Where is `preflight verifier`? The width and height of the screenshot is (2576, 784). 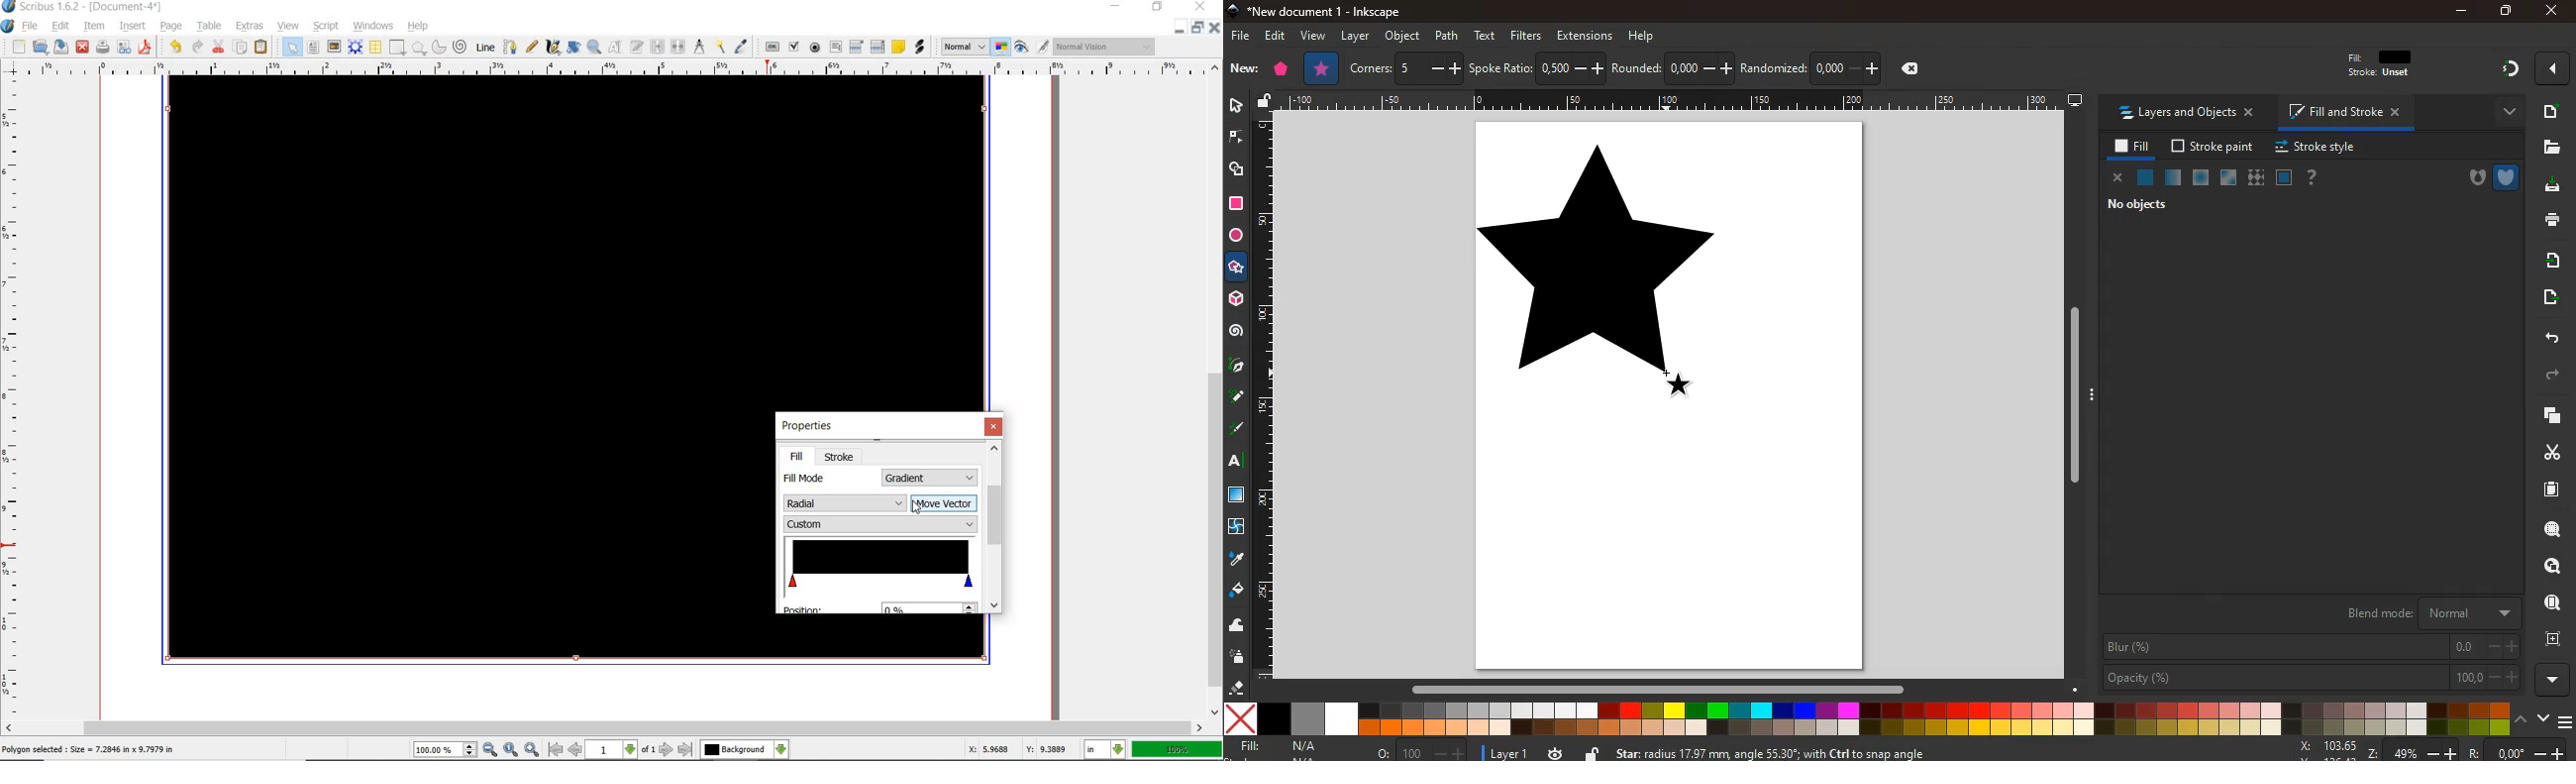 preflight verifier is located at coordinates (125, 47).